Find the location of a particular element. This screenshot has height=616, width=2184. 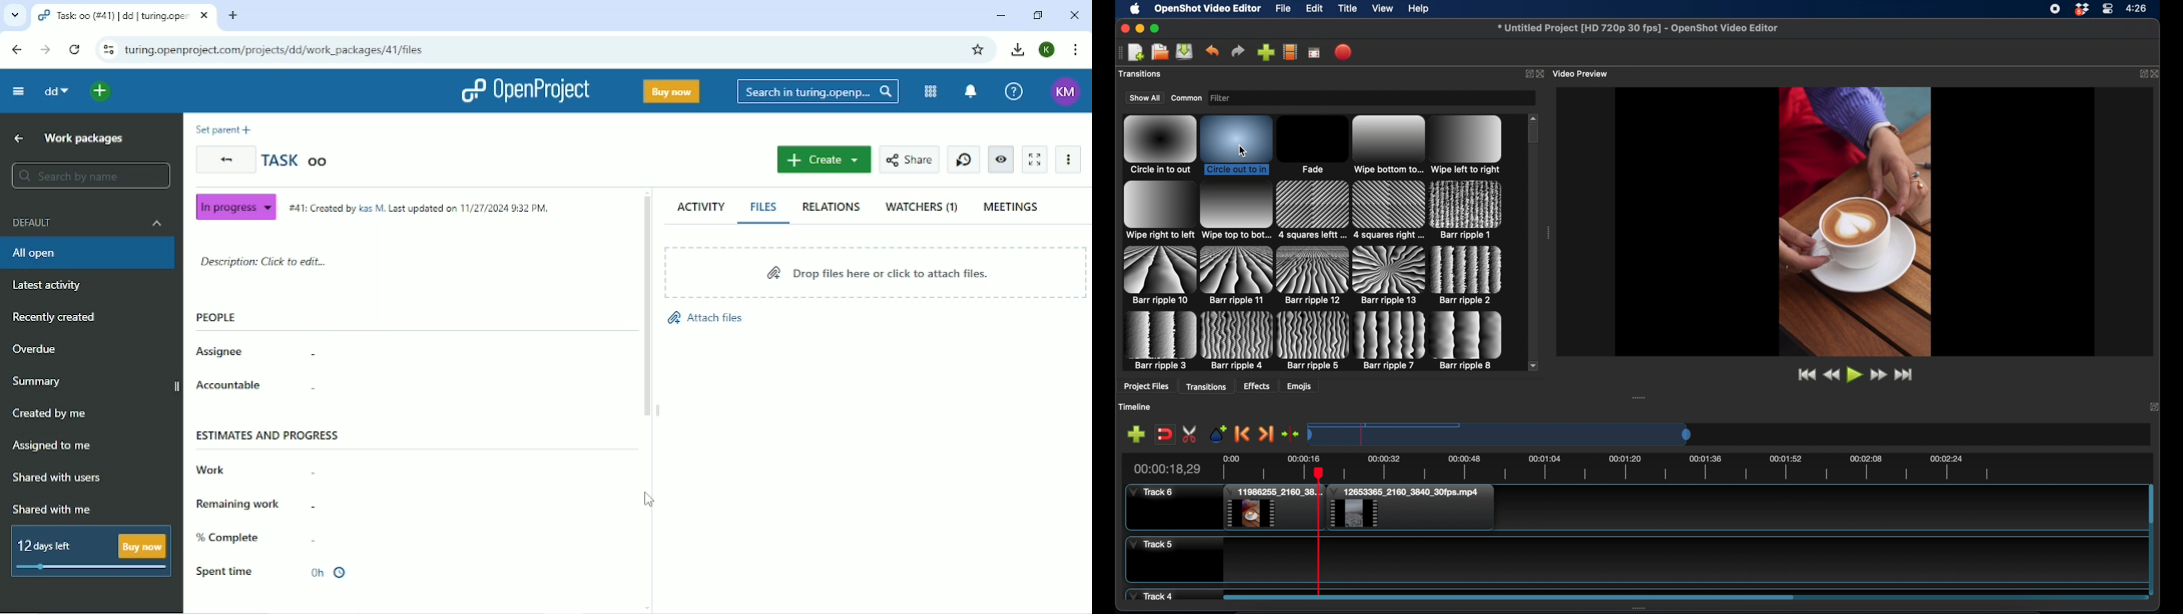

Shared with users is located at coordinates (57, 479).